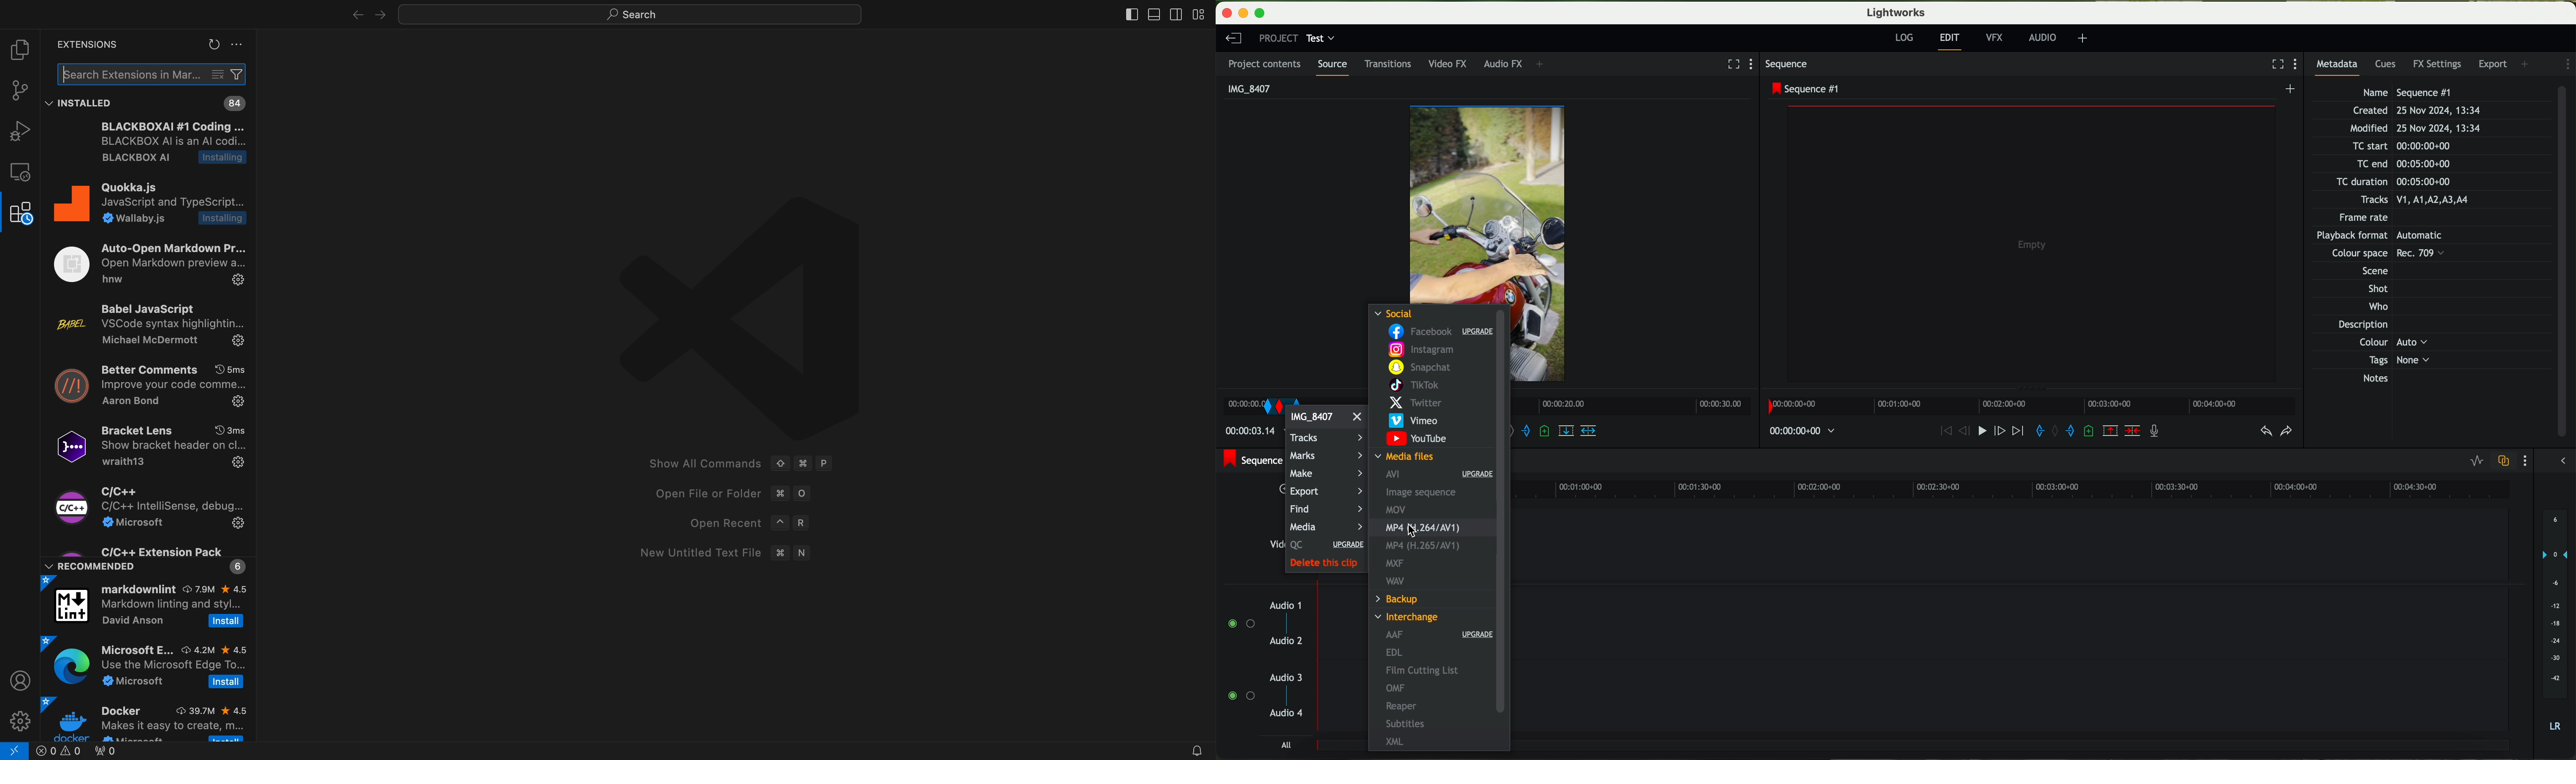 This screenshot has height=784, width=2576. Describe the element at coordinates (1438, 333) in the screenshot. I see `Facebook` at that location.